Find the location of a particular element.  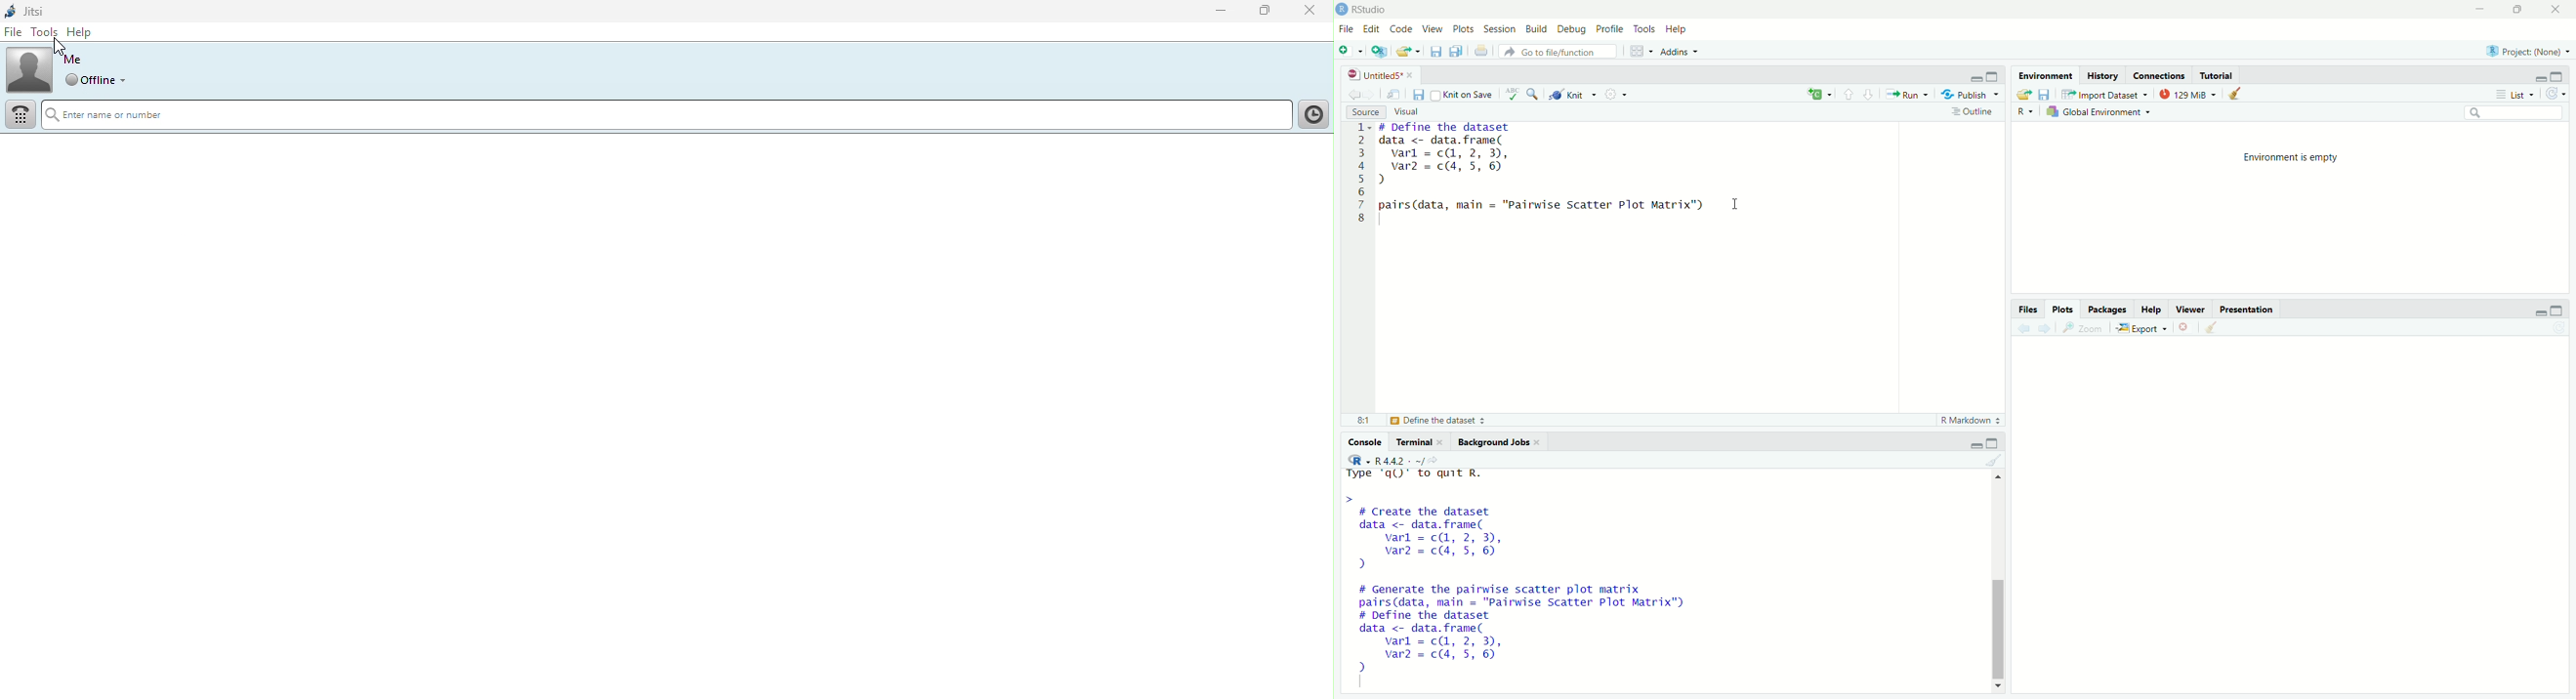

Refresh current plot is located at coordinates (2559, 327).